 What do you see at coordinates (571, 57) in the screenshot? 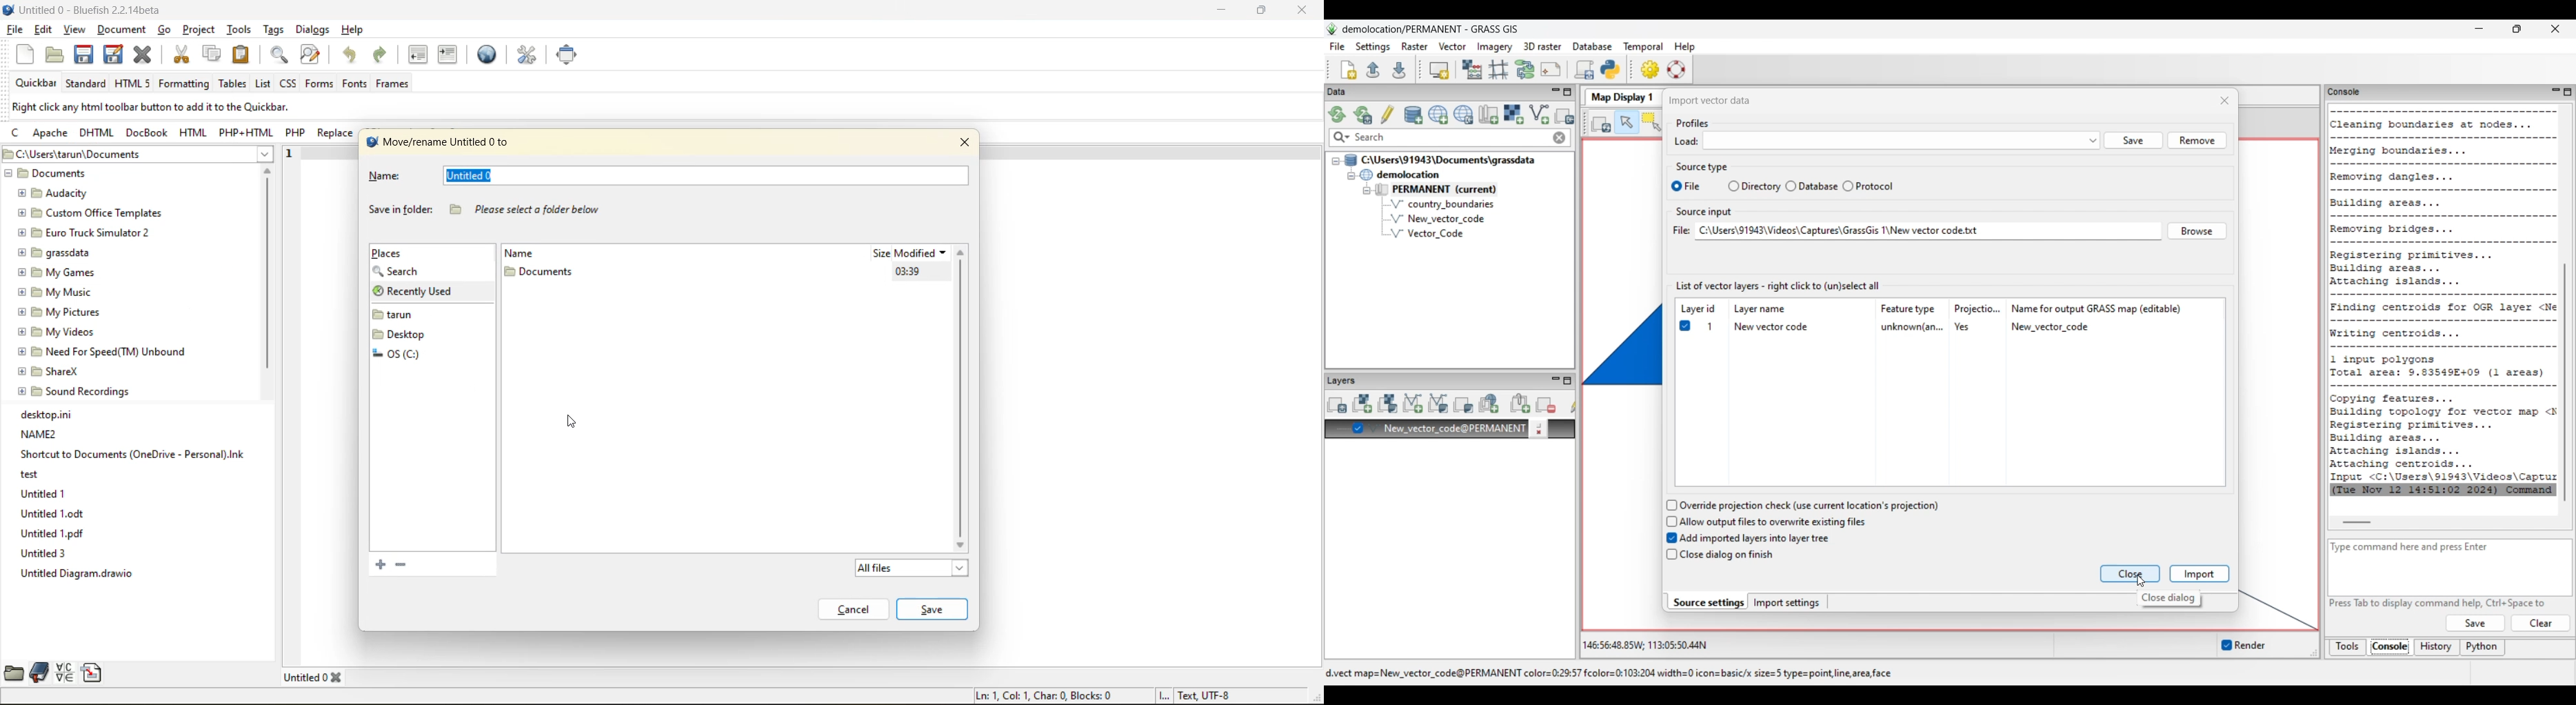
I see `full screen` at bounding box center [571, 57].